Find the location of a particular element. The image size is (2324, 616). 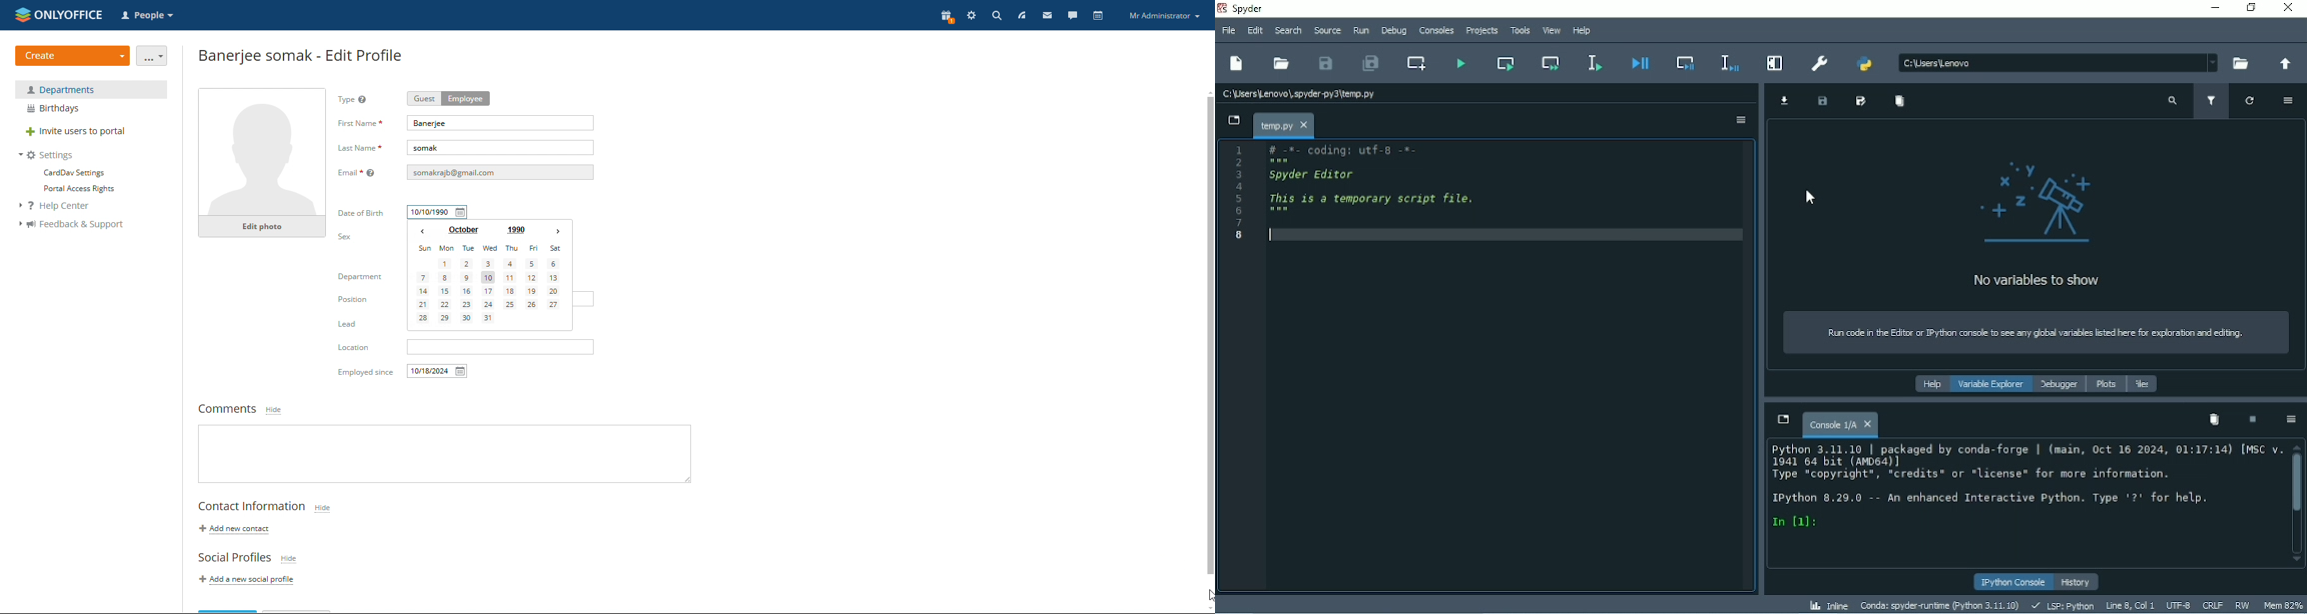

Browse a working directory is located at coordinates (2237, 64).